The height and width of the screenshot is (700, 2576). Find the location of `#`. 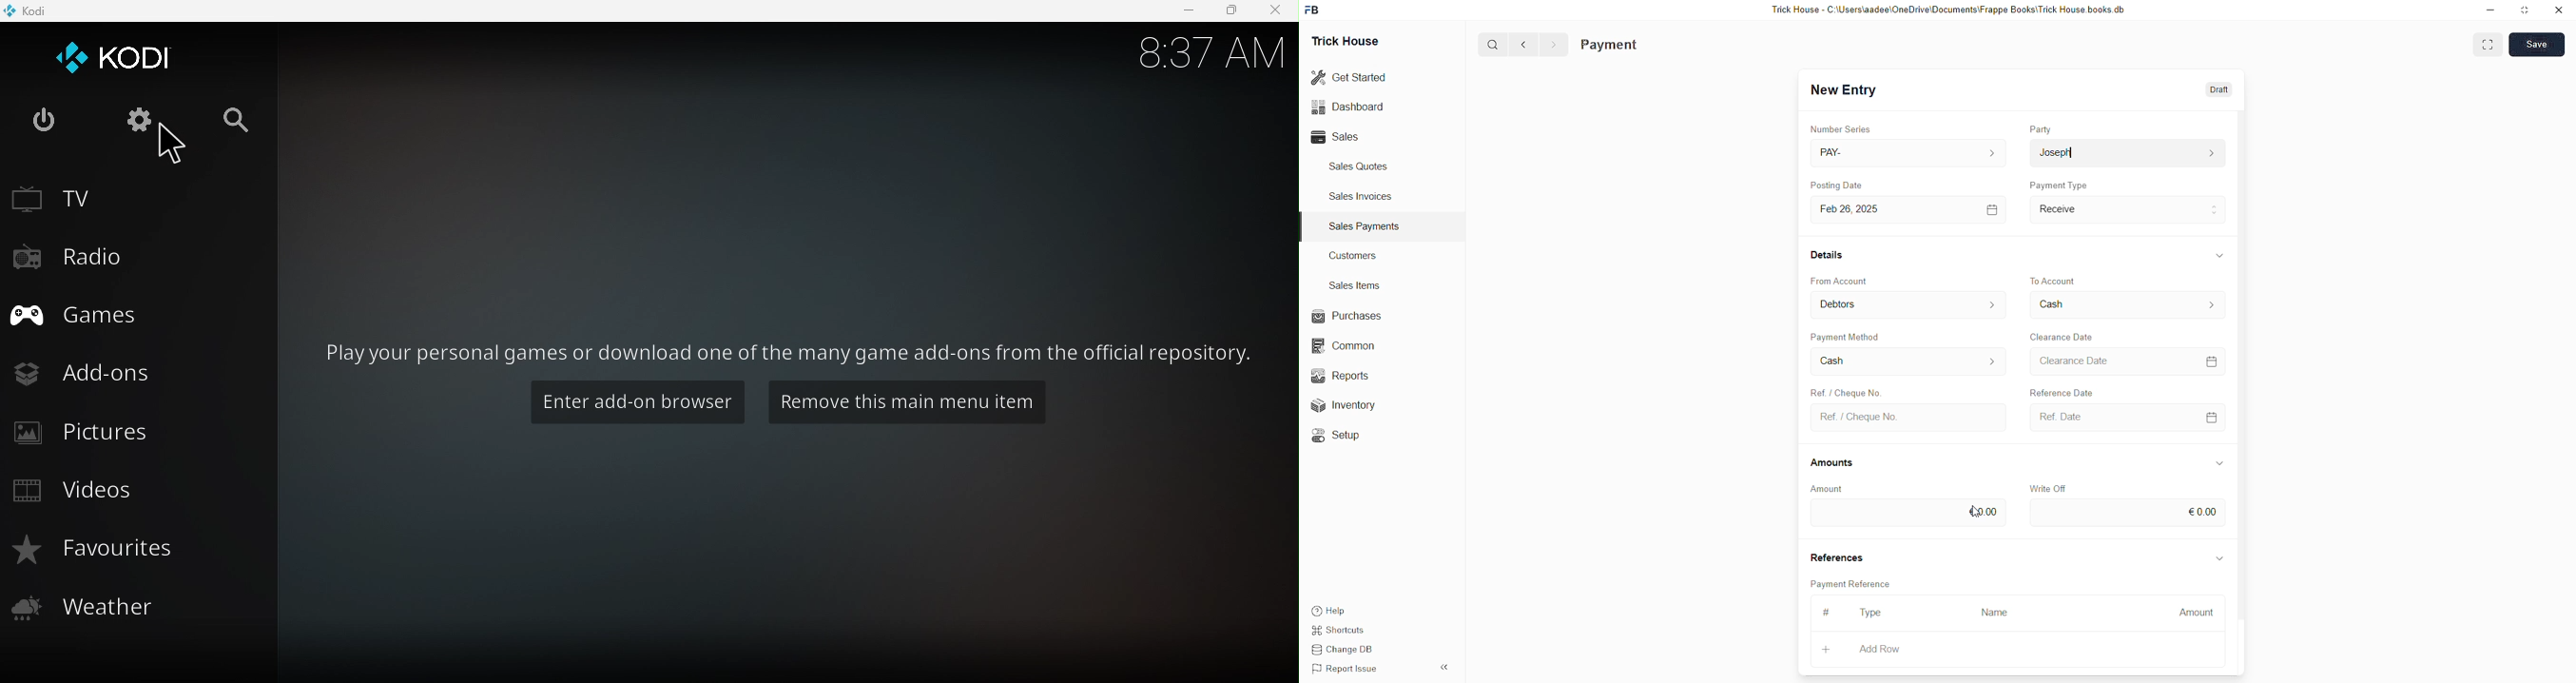

# is located at coordinates (1827, 612).